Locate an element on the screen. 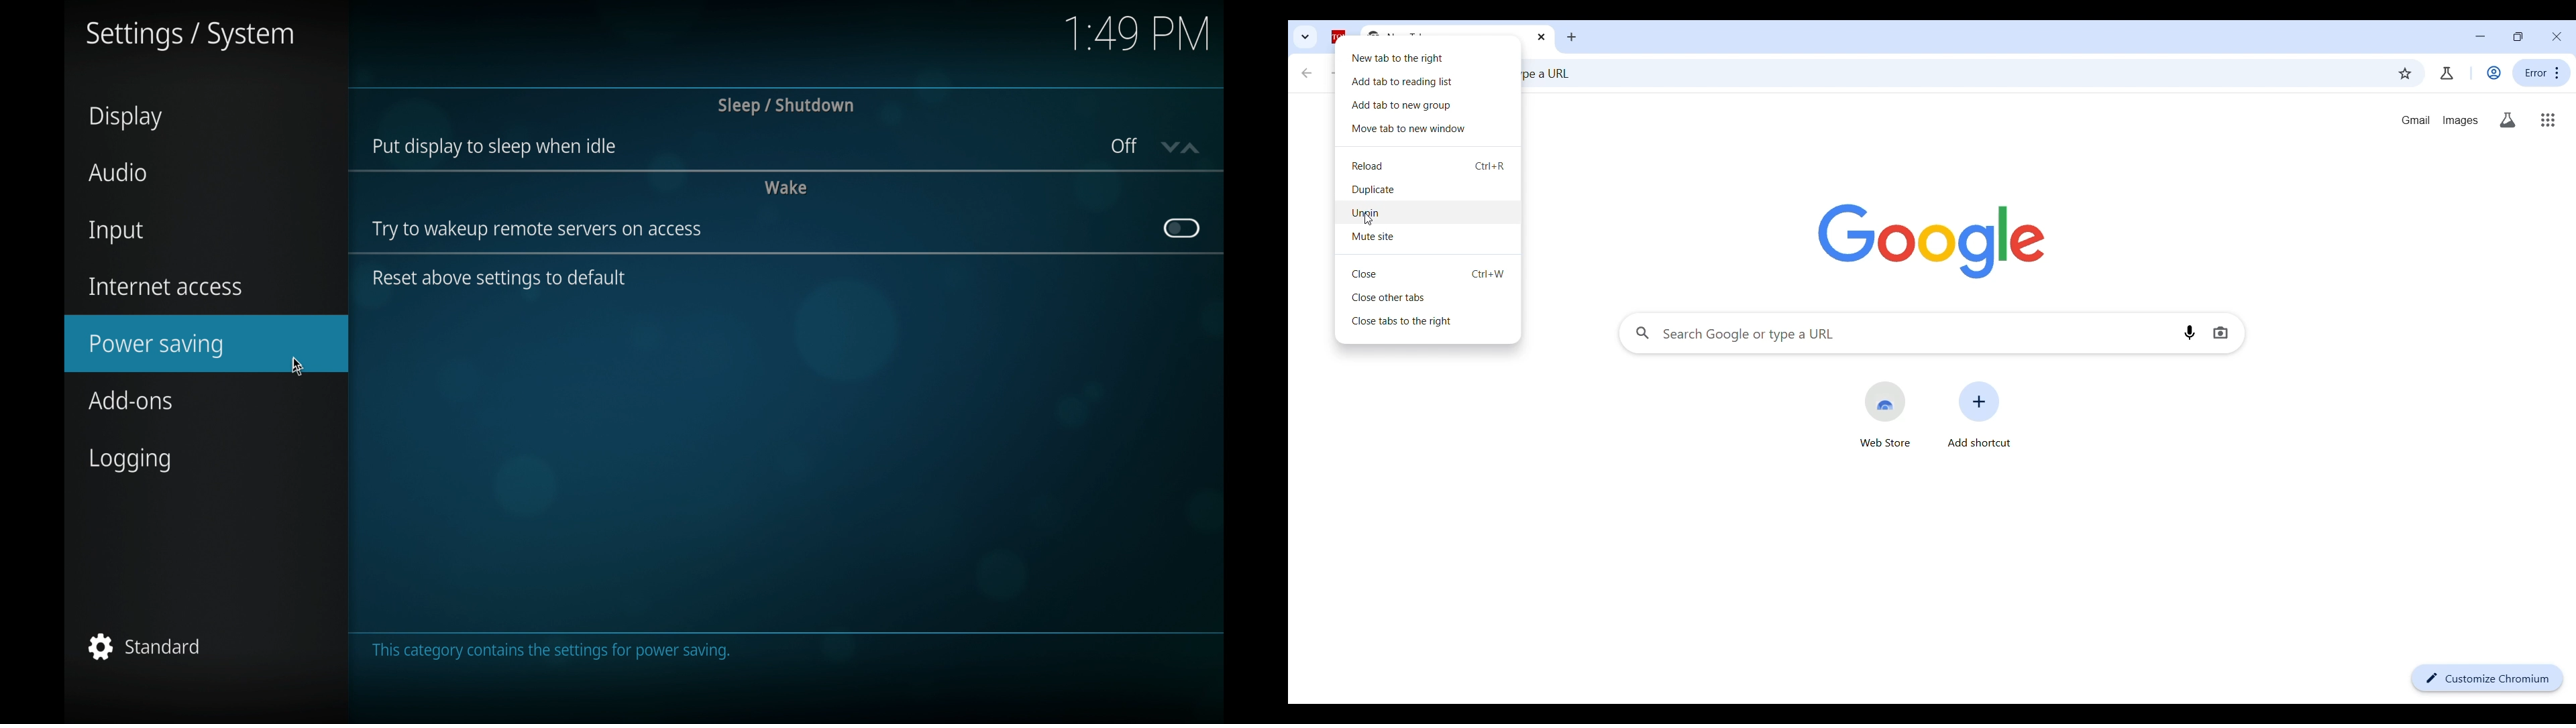 This screenshot has width=2576, height=728. Add tab to reading list is located at coordinates (1429, 82).